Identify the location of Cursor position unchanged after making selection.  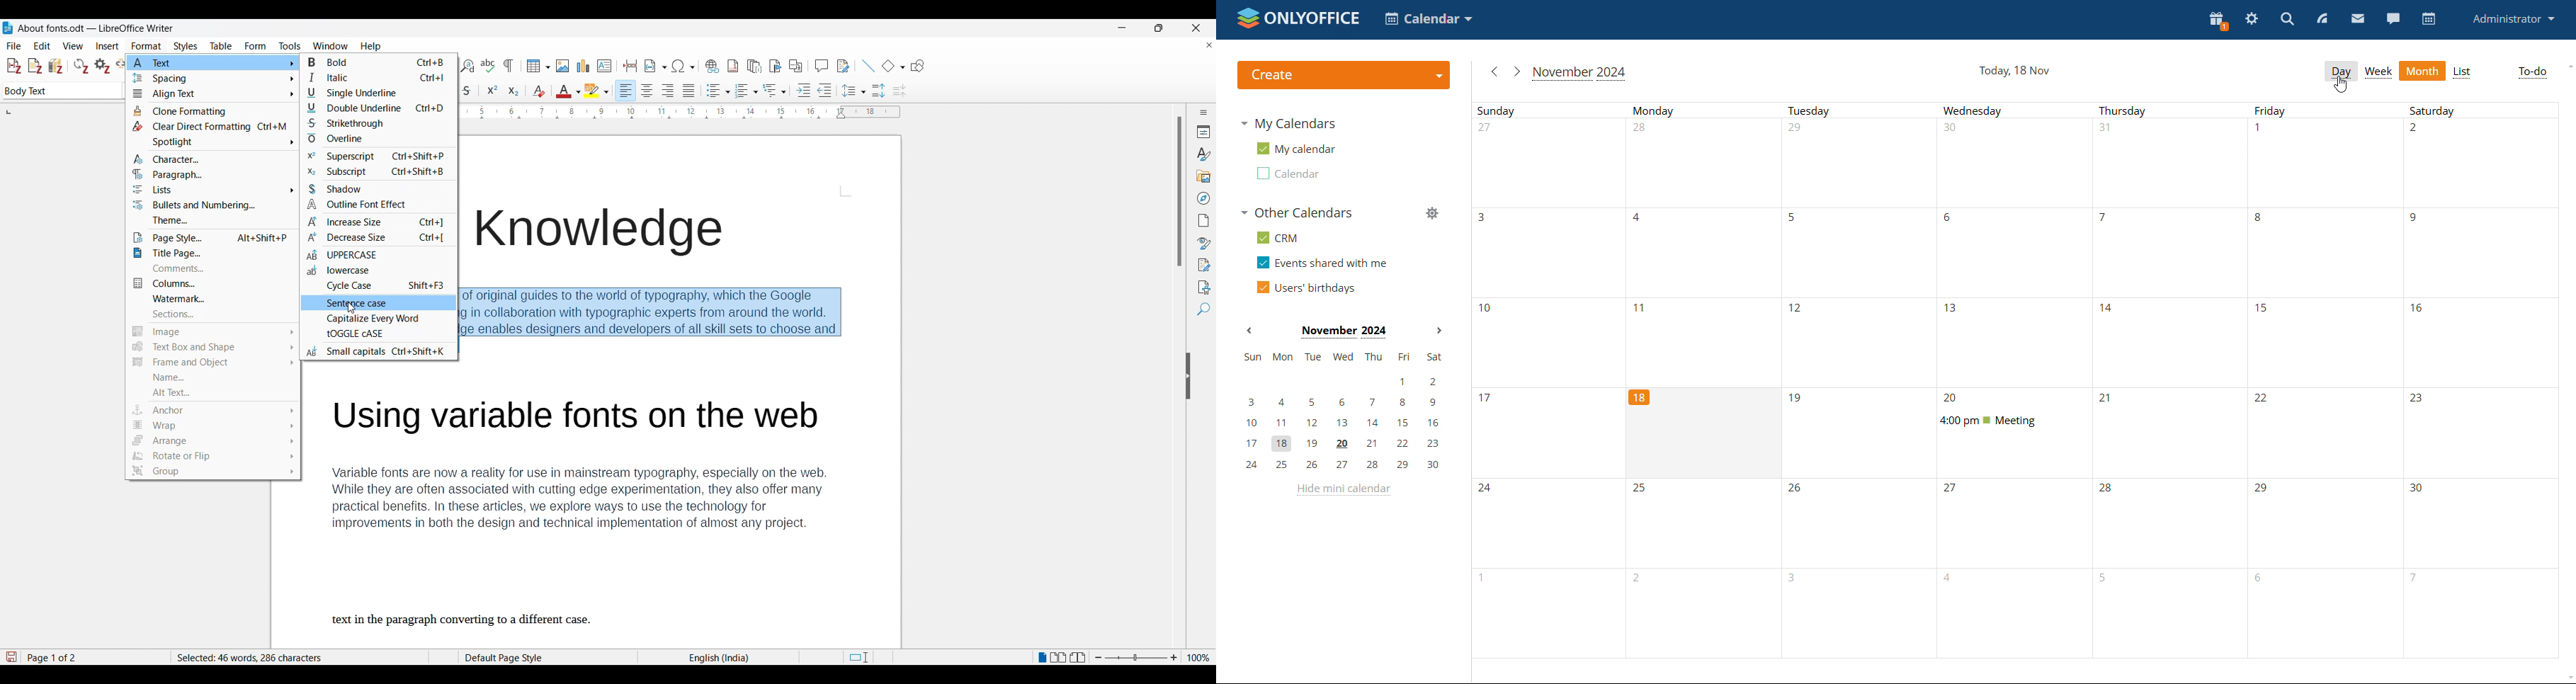
(462, 346).